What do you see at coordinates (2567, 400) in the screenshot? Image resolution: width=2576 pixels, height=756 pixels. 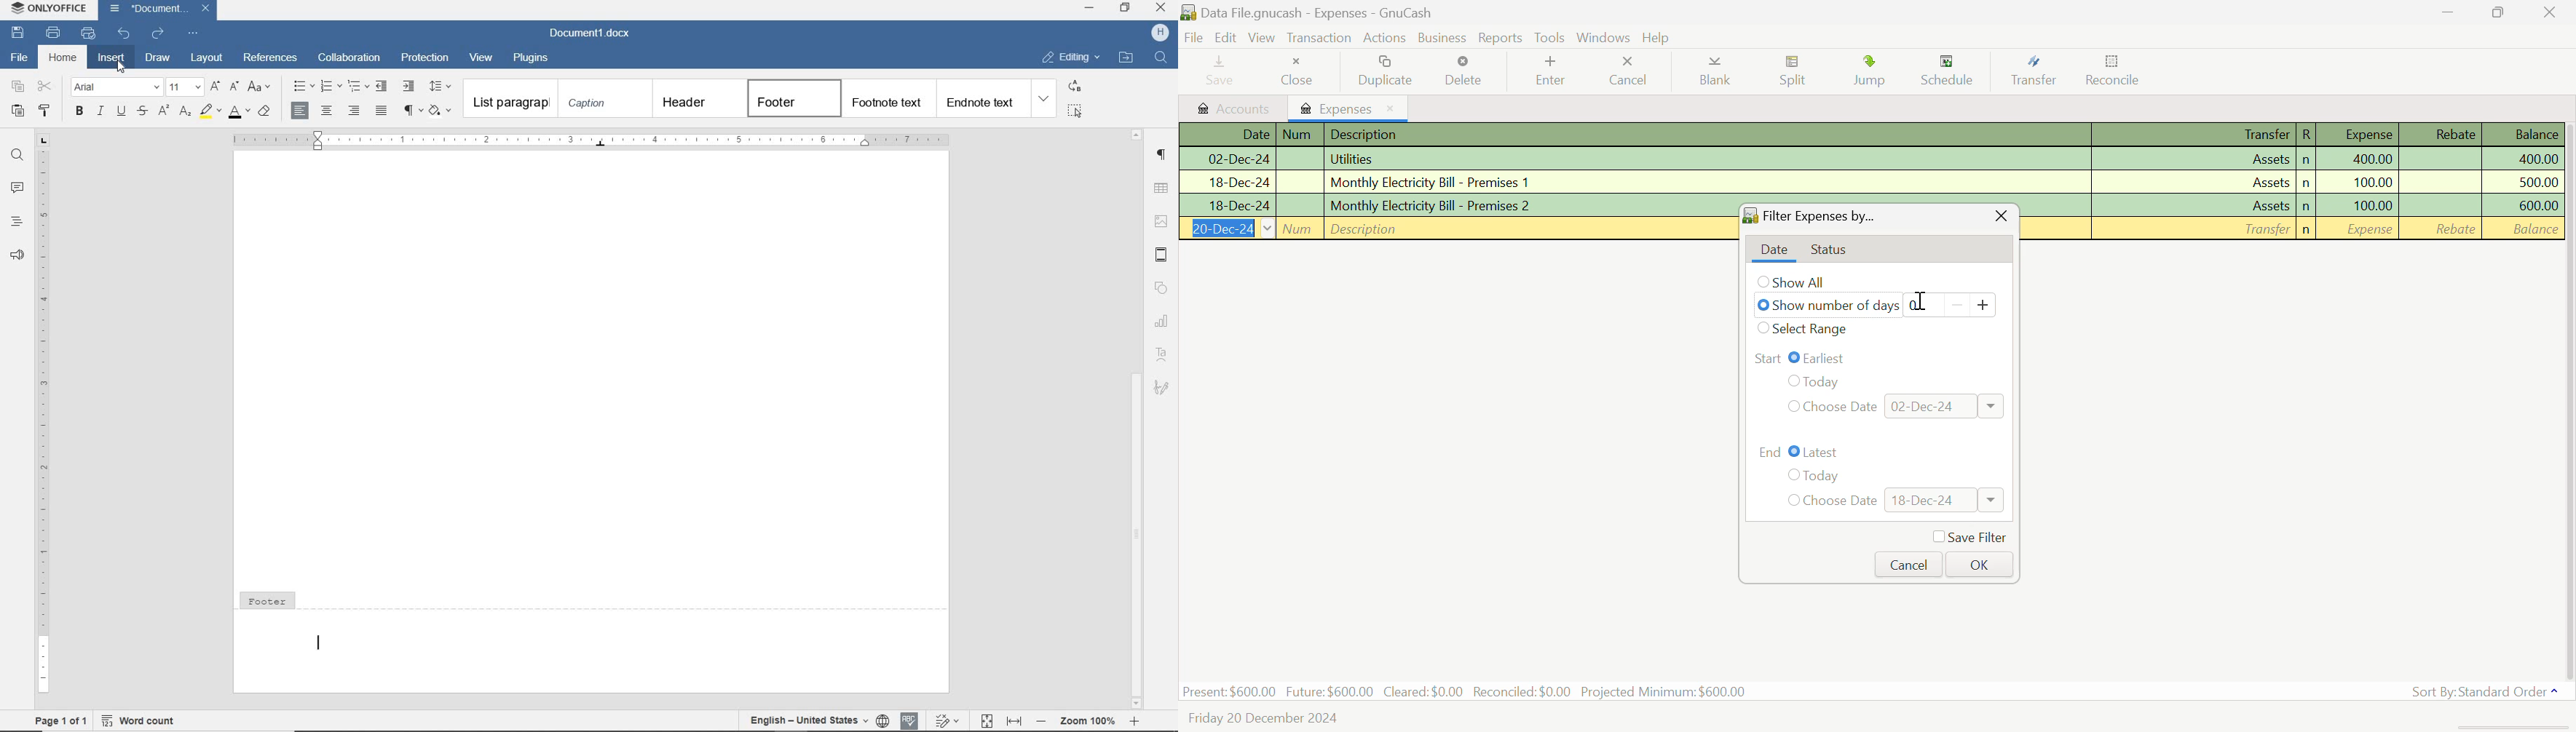 I see `Scroll Bar` at bounding box center [2567, 400].